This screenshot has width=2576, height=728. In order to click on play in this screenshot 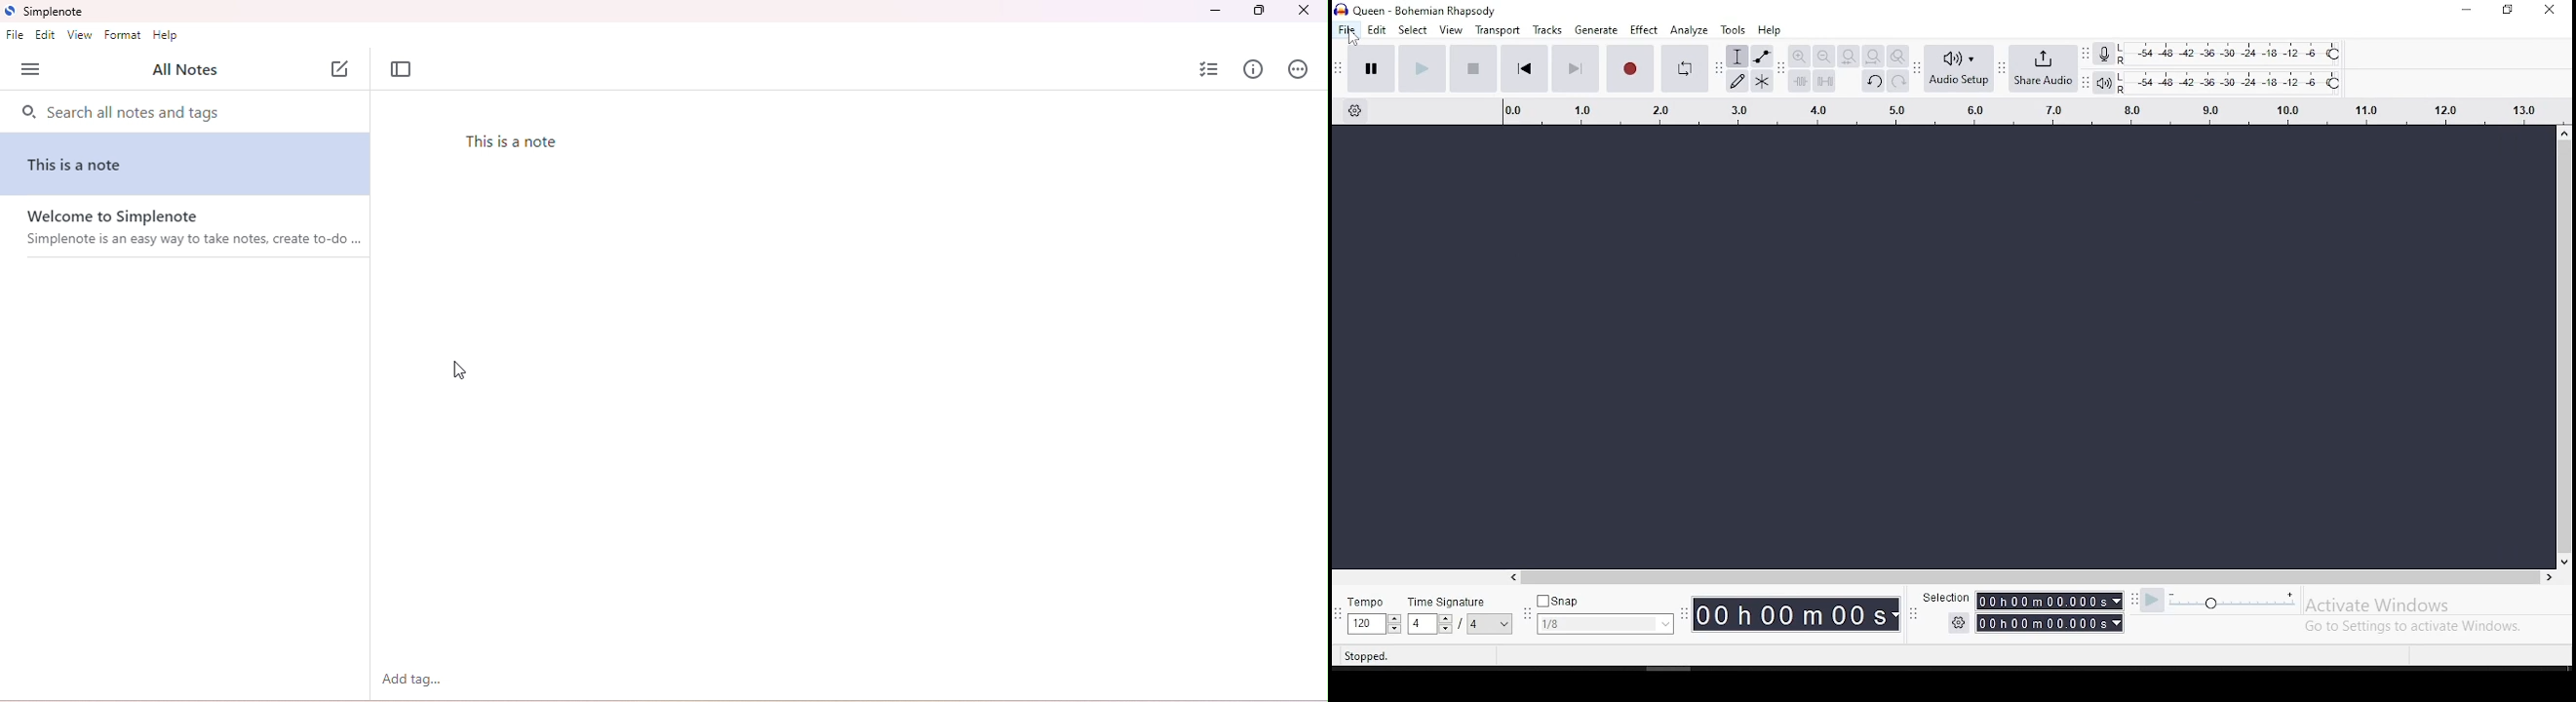, I will do `click(1421, 68)`.